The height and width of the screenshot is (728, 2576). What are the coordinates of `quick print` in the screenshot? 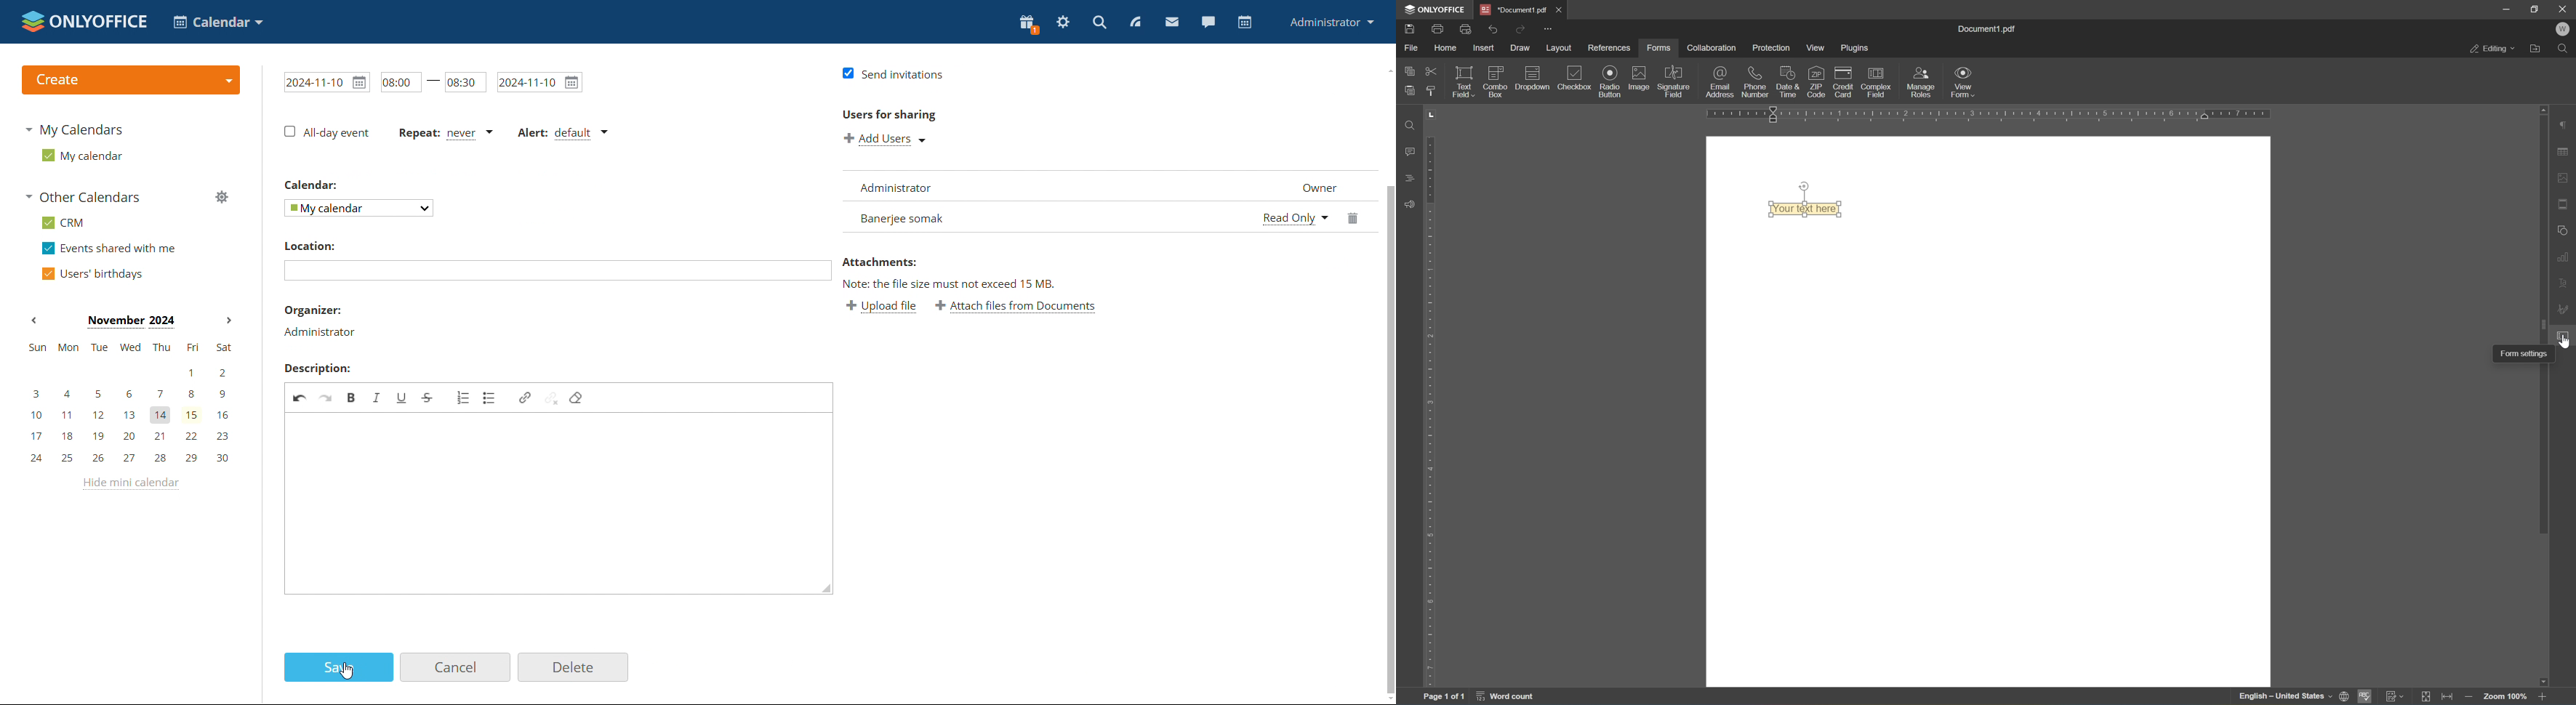 It's located at (1468, 29).